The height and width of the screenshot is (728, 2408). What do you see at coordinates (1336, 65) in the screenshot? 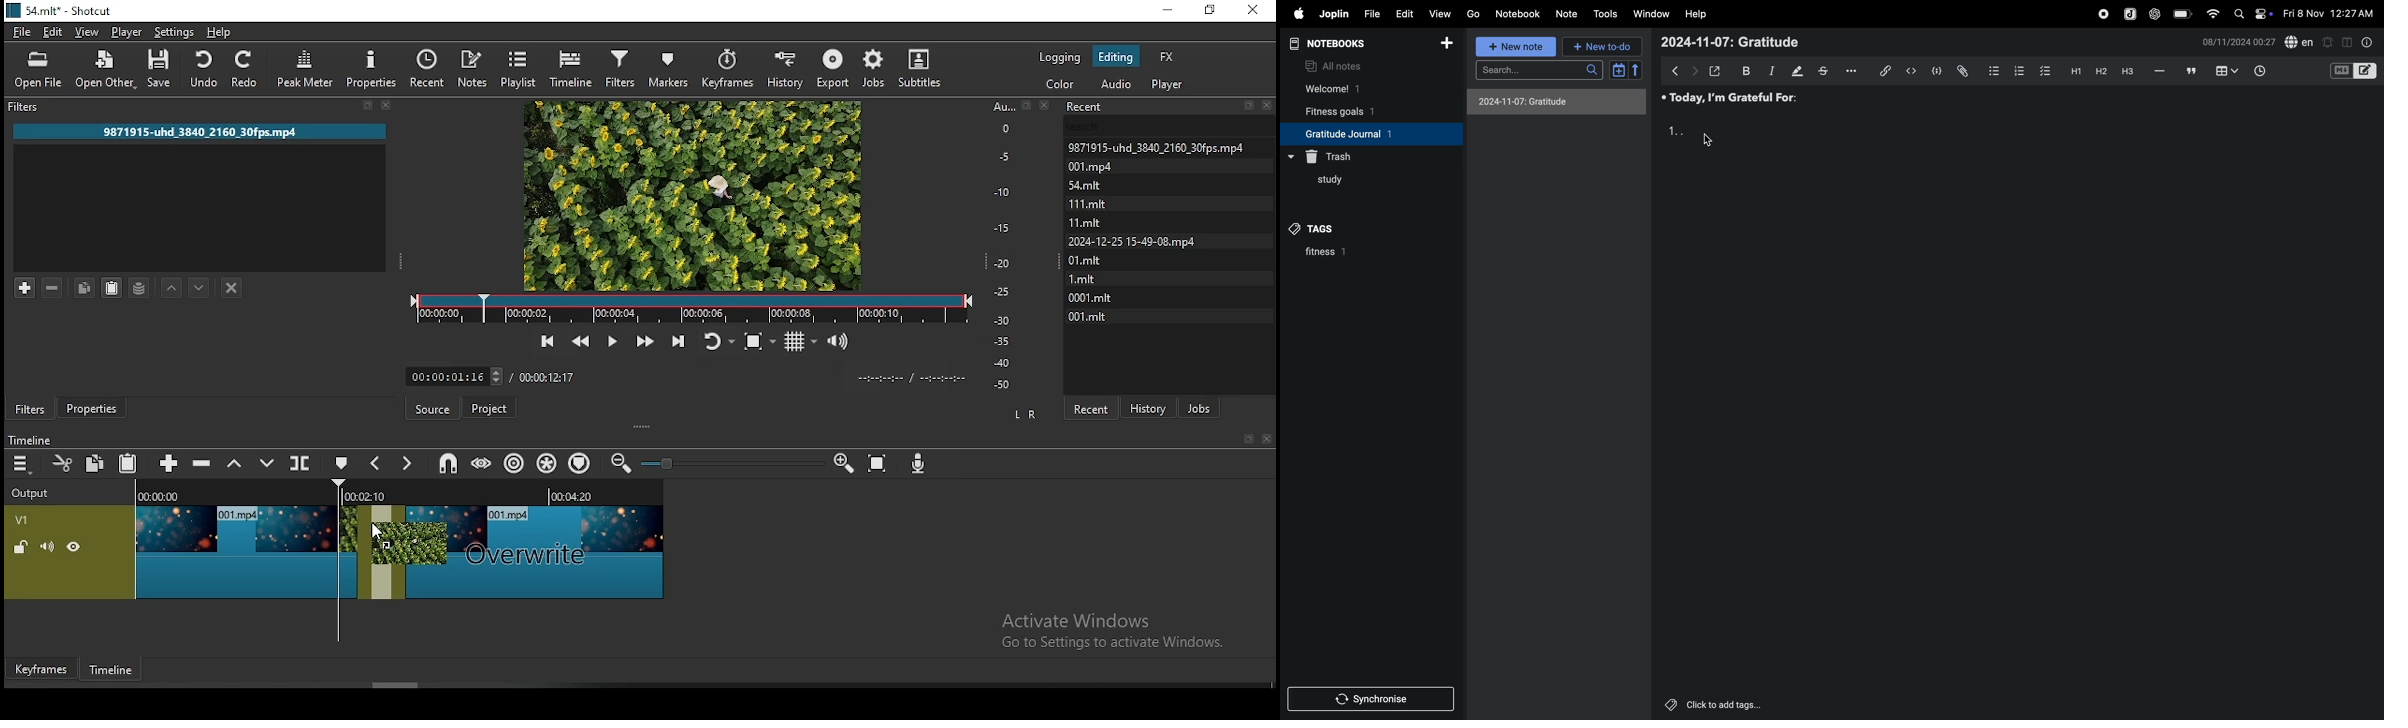
I see `all notes` at bounding box center [1336, 65].